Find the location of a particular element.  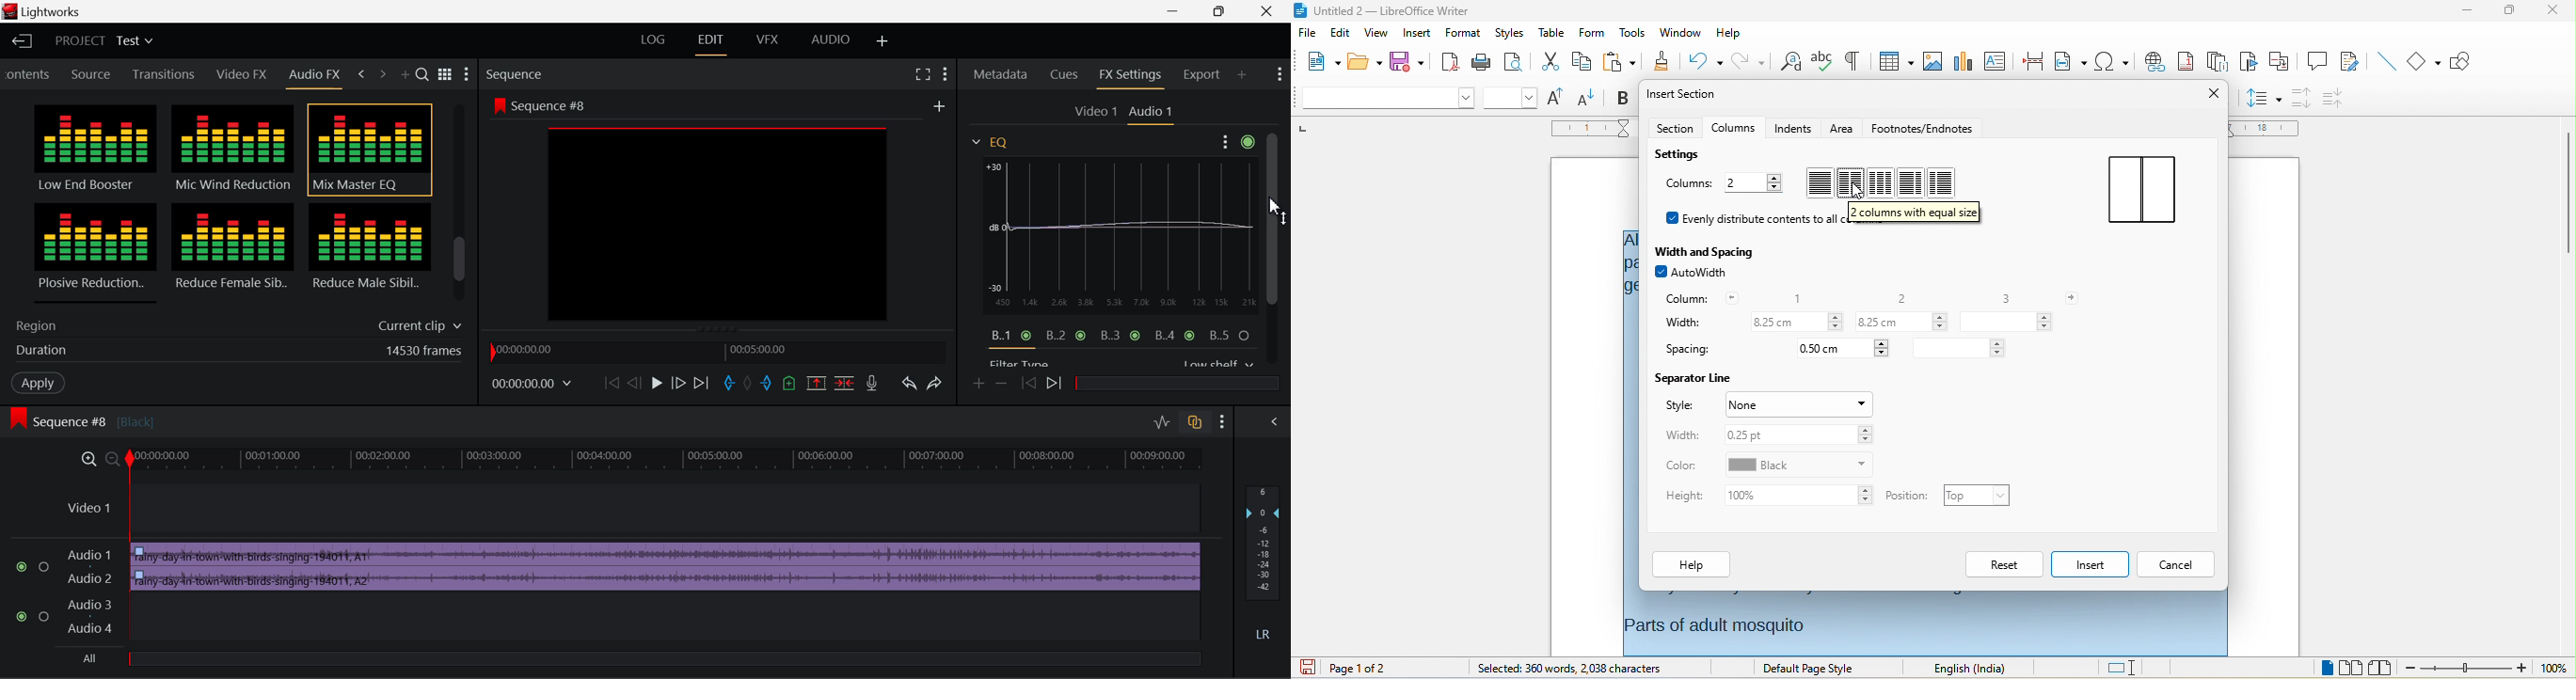

selected: 360 words,2038 characters is located at coordinates (1568, 669).